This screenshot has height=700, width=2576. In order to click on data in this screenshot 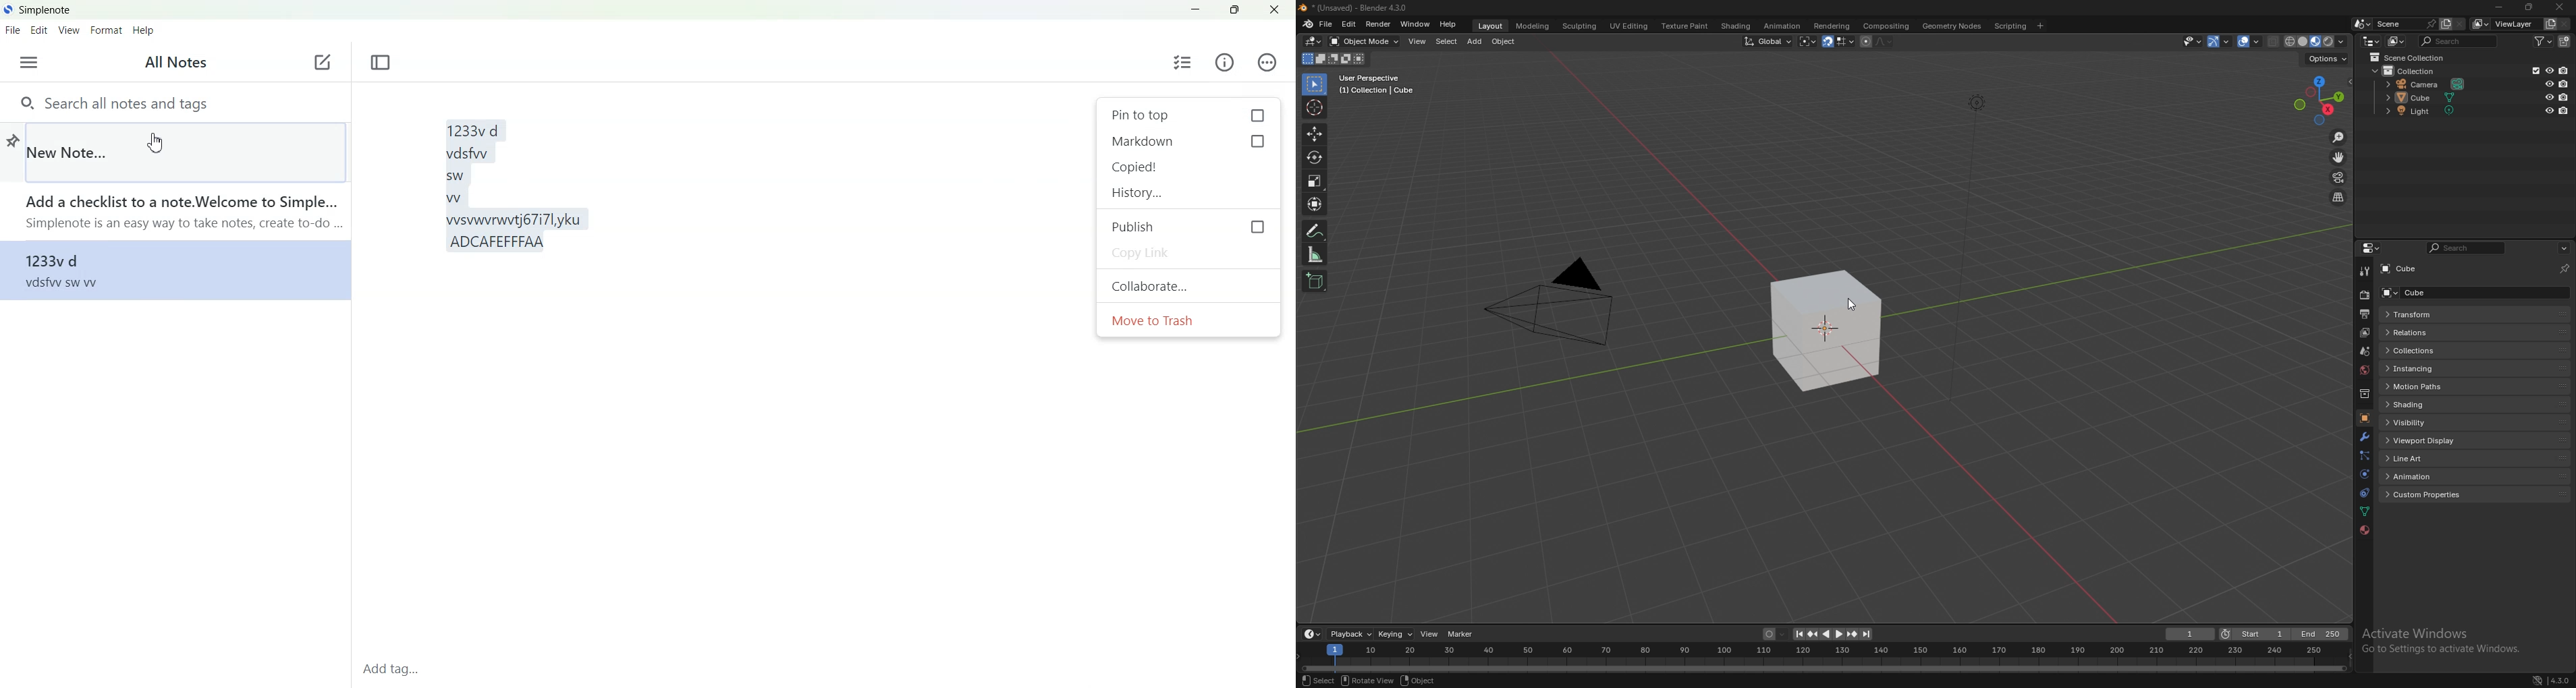, I will do `click(2364, 511)`.